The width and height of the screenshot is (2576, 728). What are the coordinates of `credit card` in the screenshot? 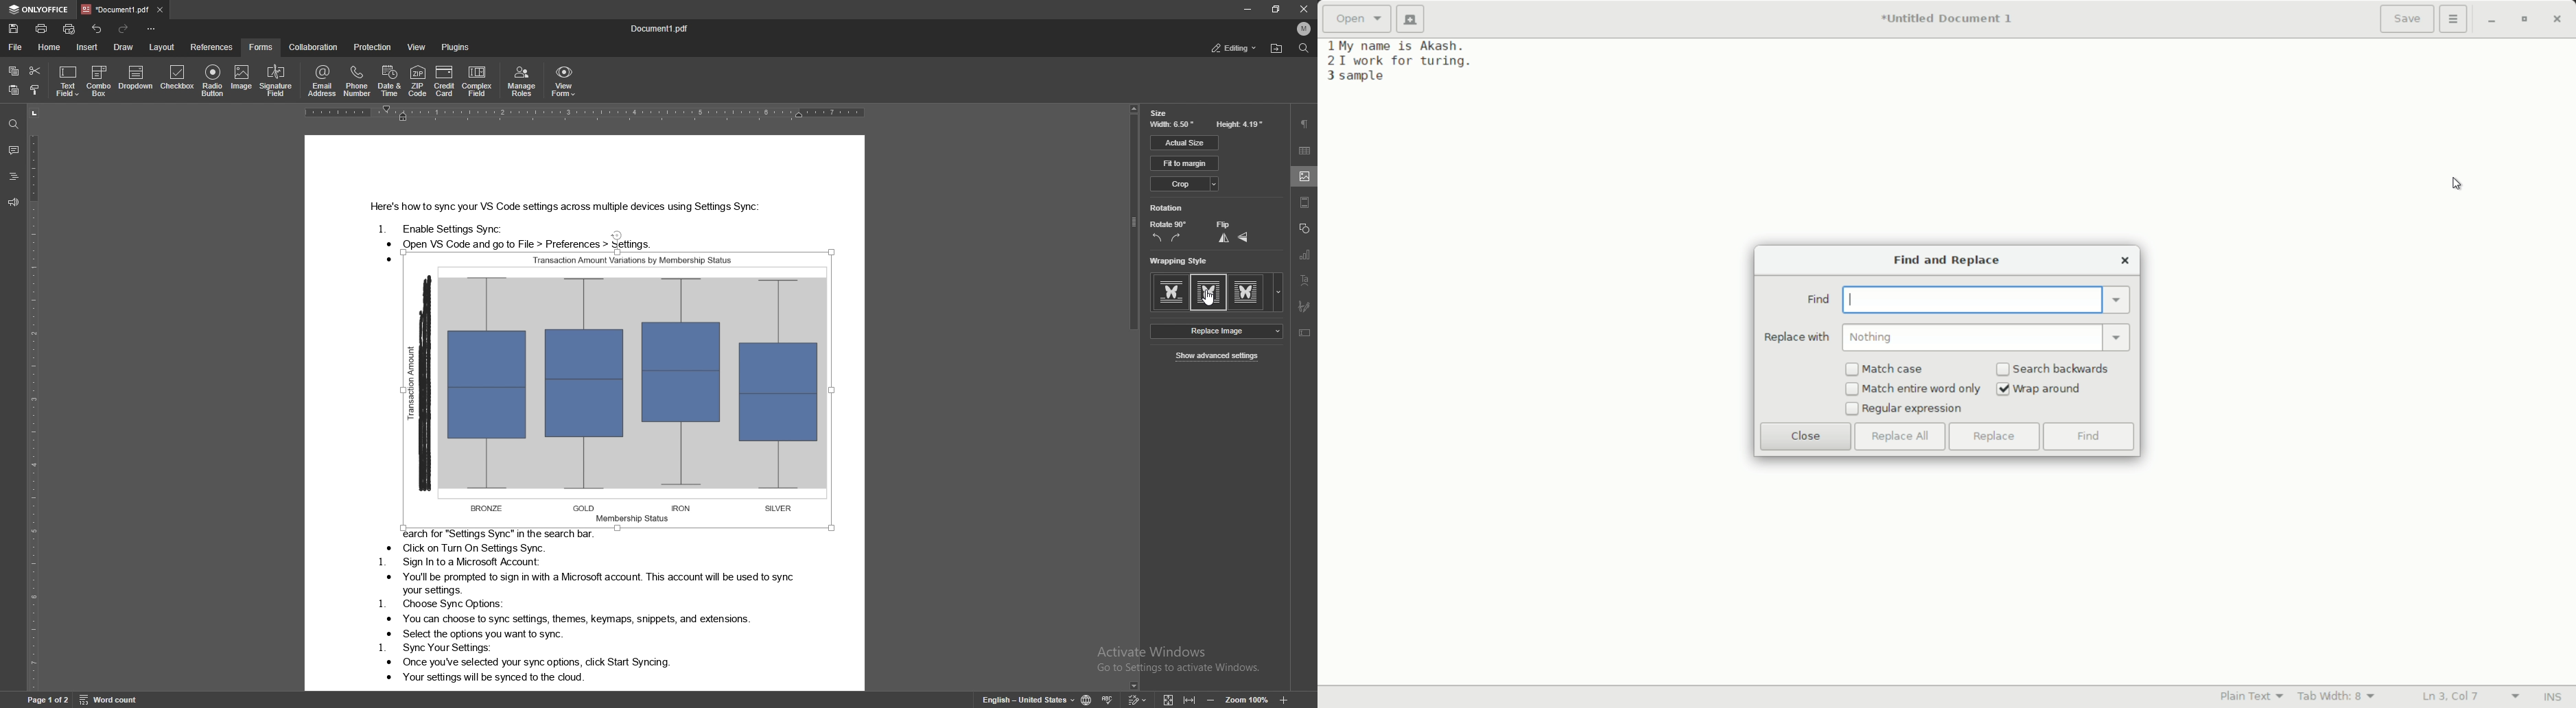 It's located at (445, 80).